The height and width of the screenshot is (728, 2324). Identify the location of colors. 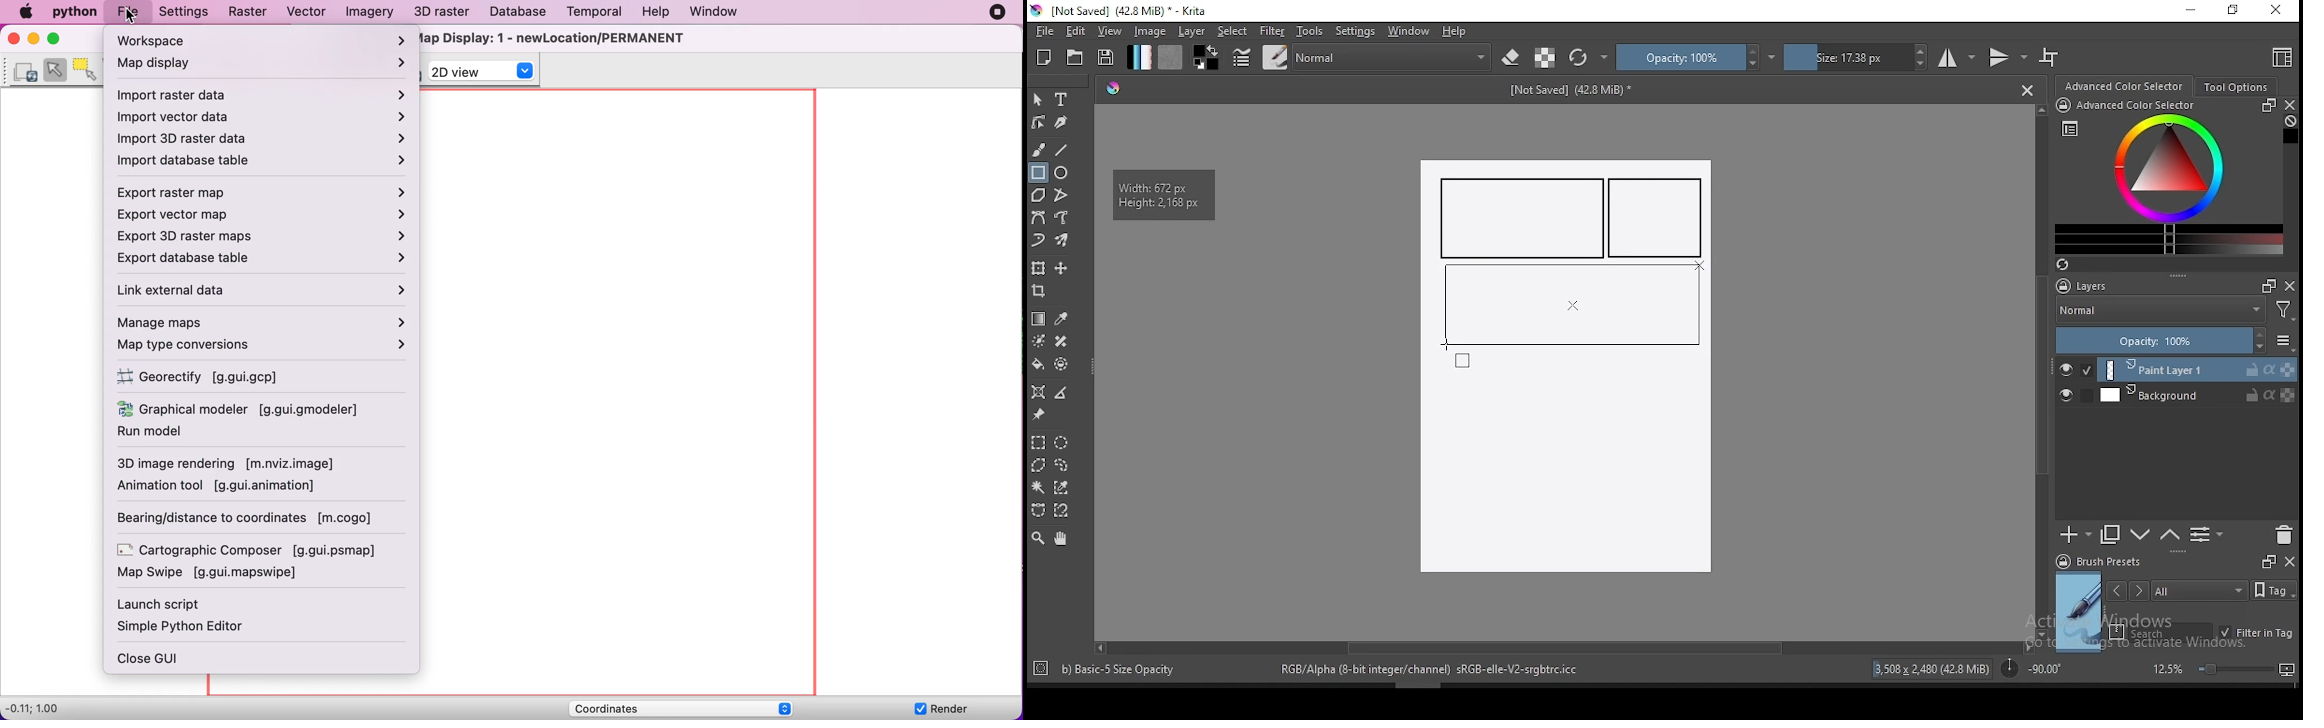
(1206, 57).